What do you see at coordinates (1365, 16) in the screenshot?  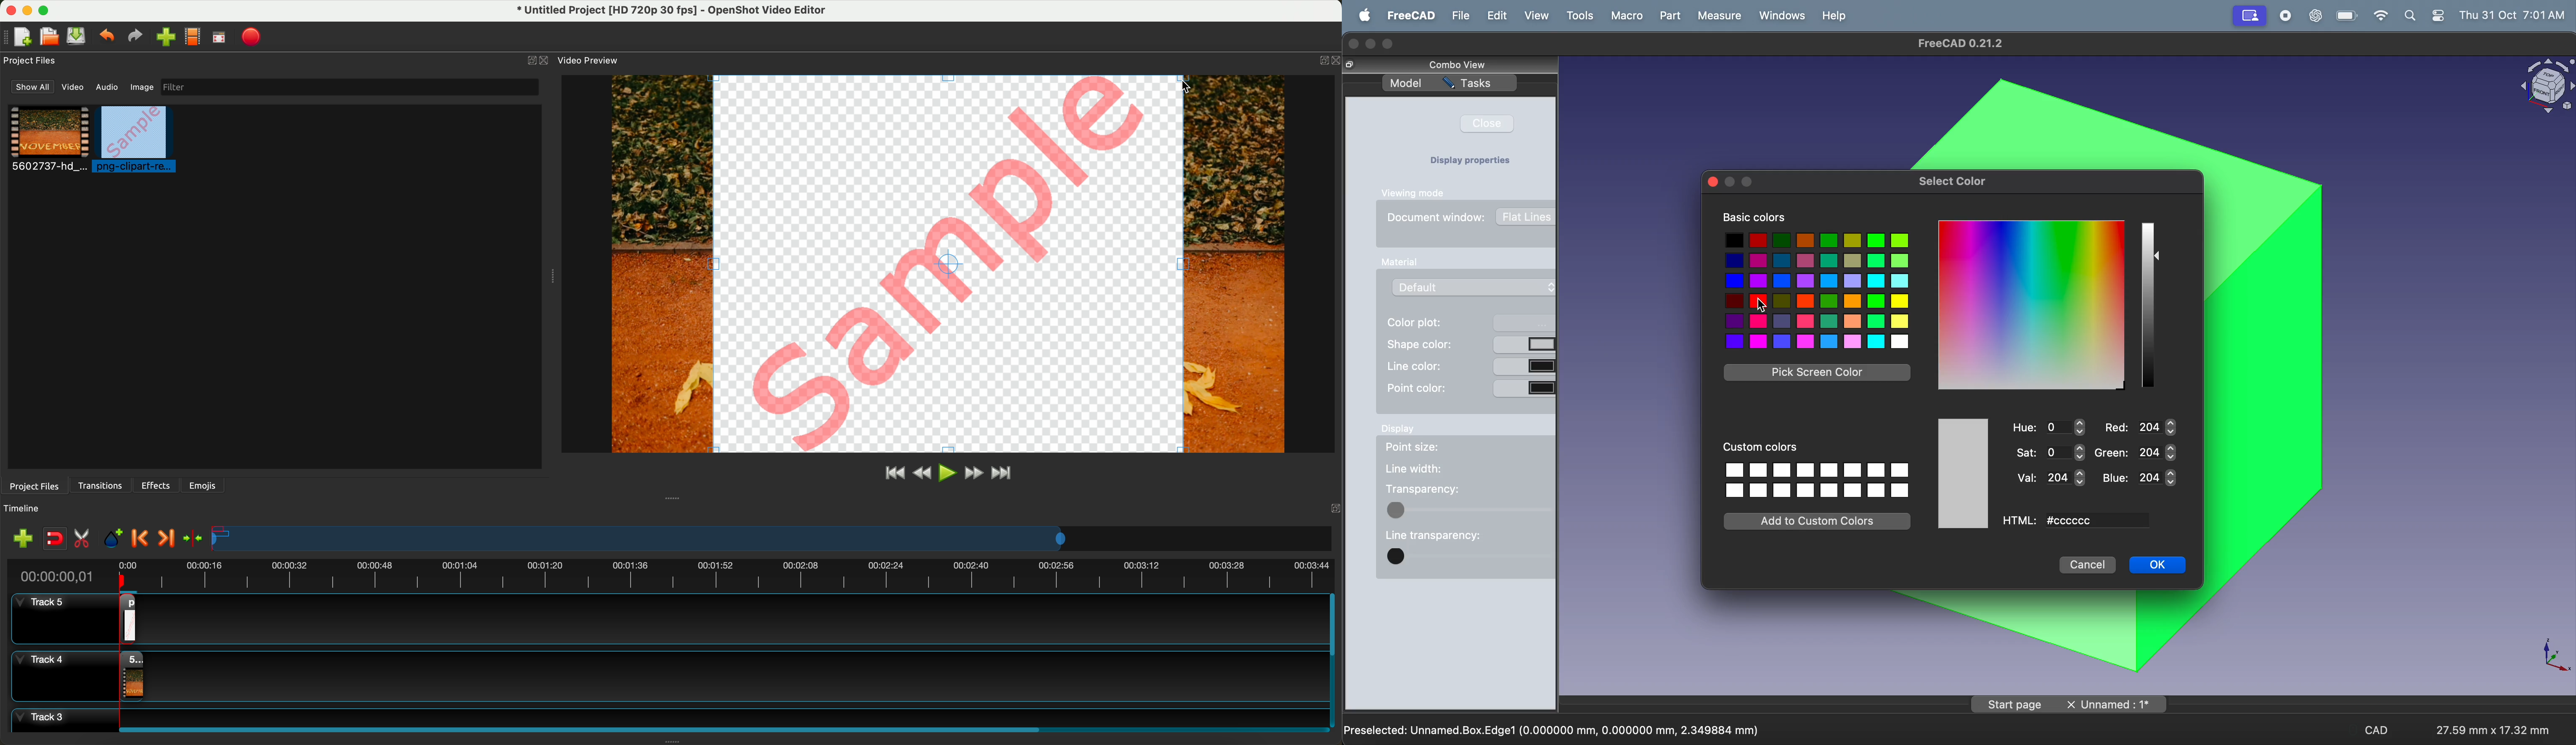 I see `apple menu` at bounding box center [1365, 16].